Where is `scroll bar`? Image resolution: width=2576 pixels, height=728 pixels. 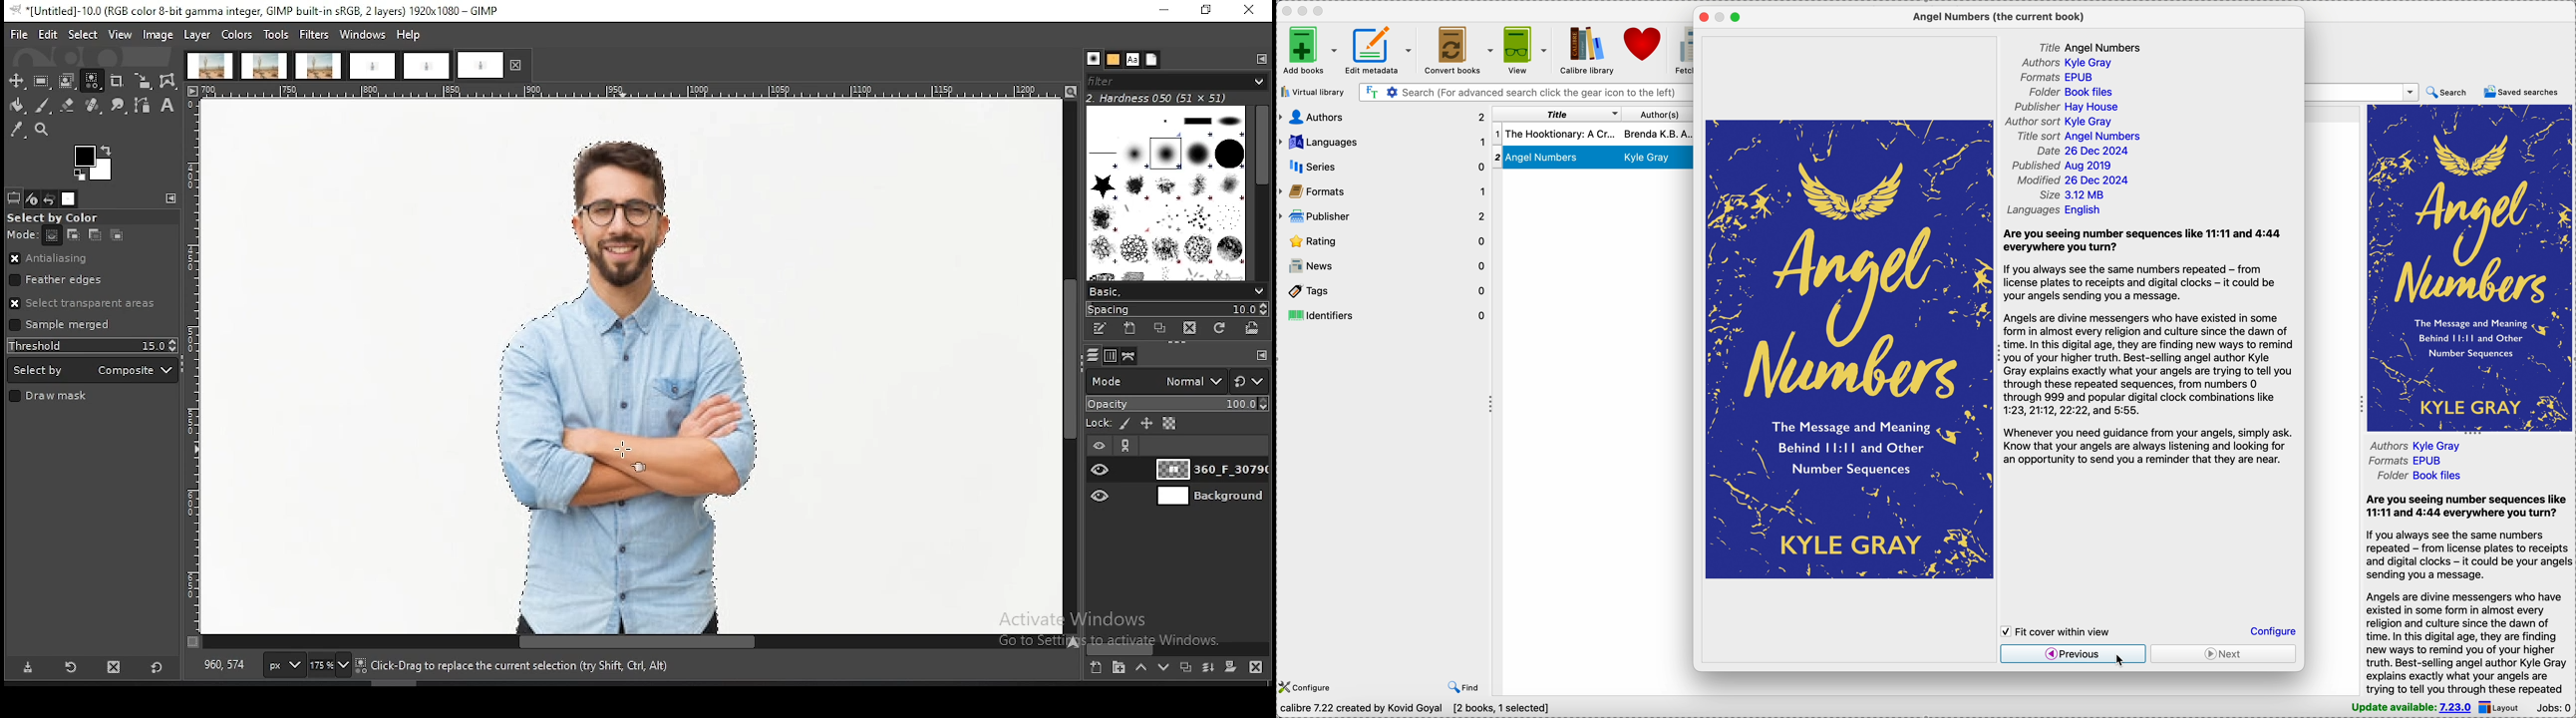
scroll bar is located at coordinates (1178, 648).